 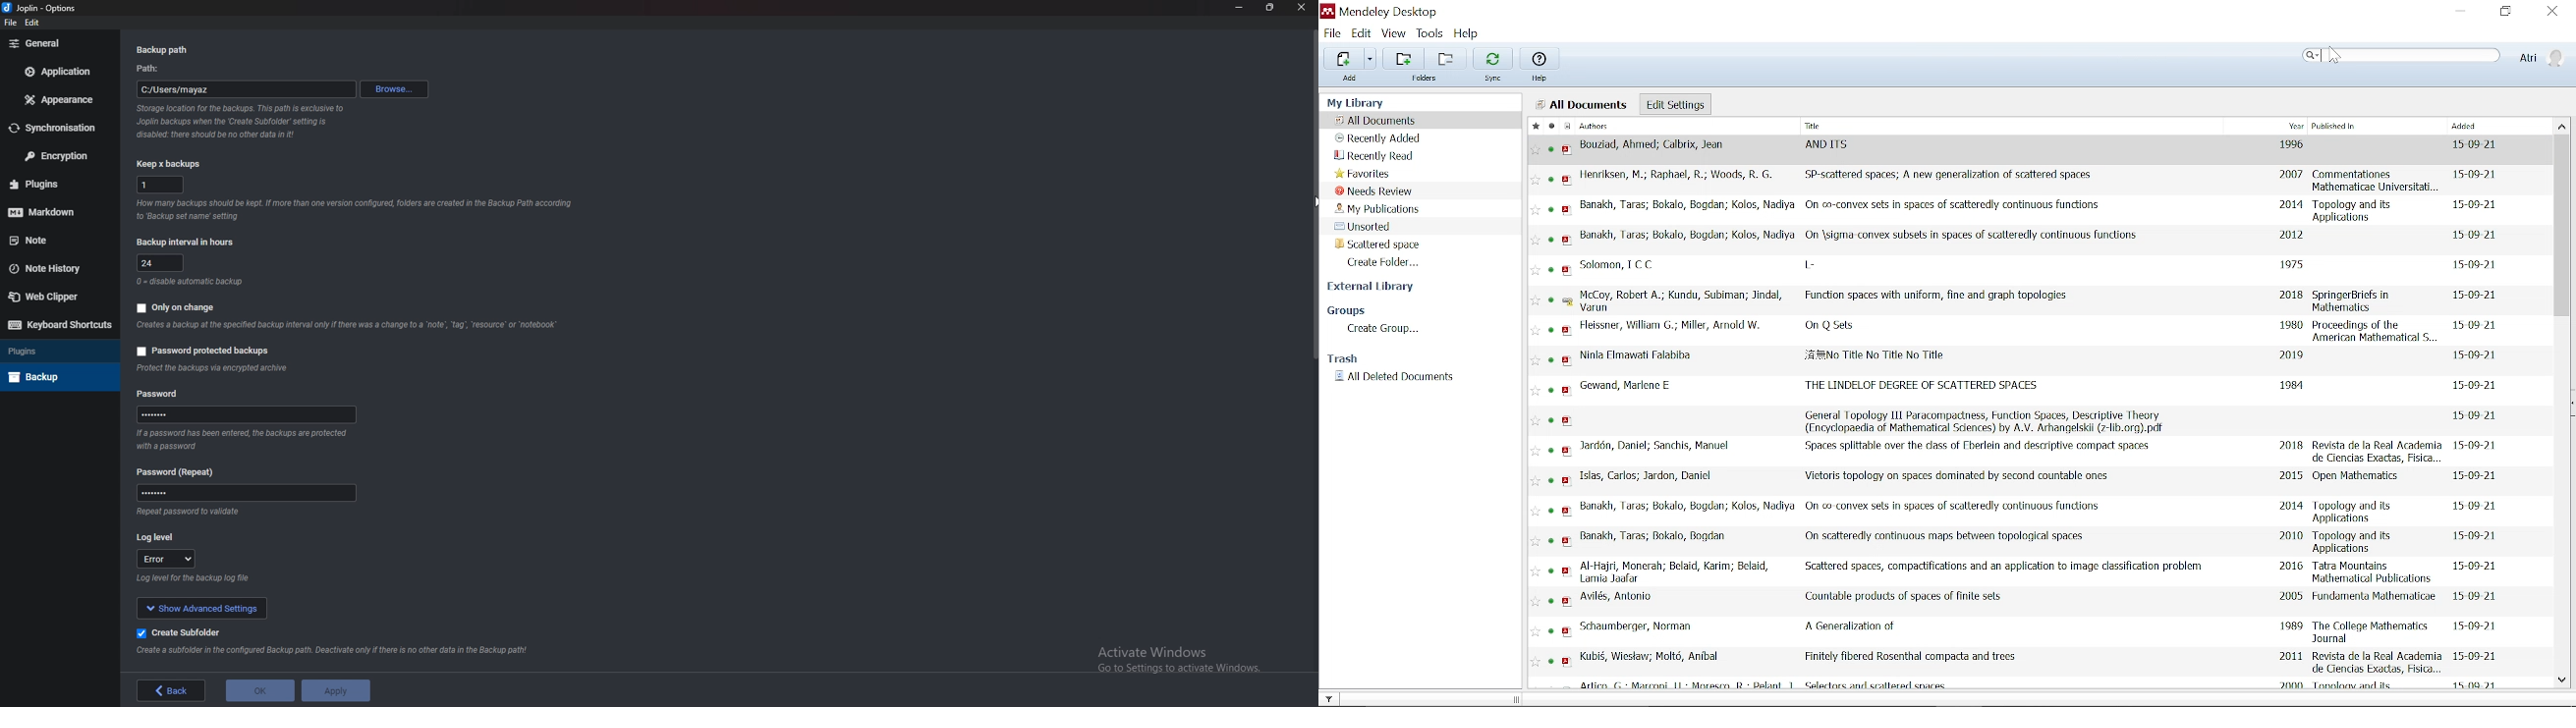 What do you see at coordinates (162, 185) in the screenshot?
I see `1` at bounding box center [162, 185].